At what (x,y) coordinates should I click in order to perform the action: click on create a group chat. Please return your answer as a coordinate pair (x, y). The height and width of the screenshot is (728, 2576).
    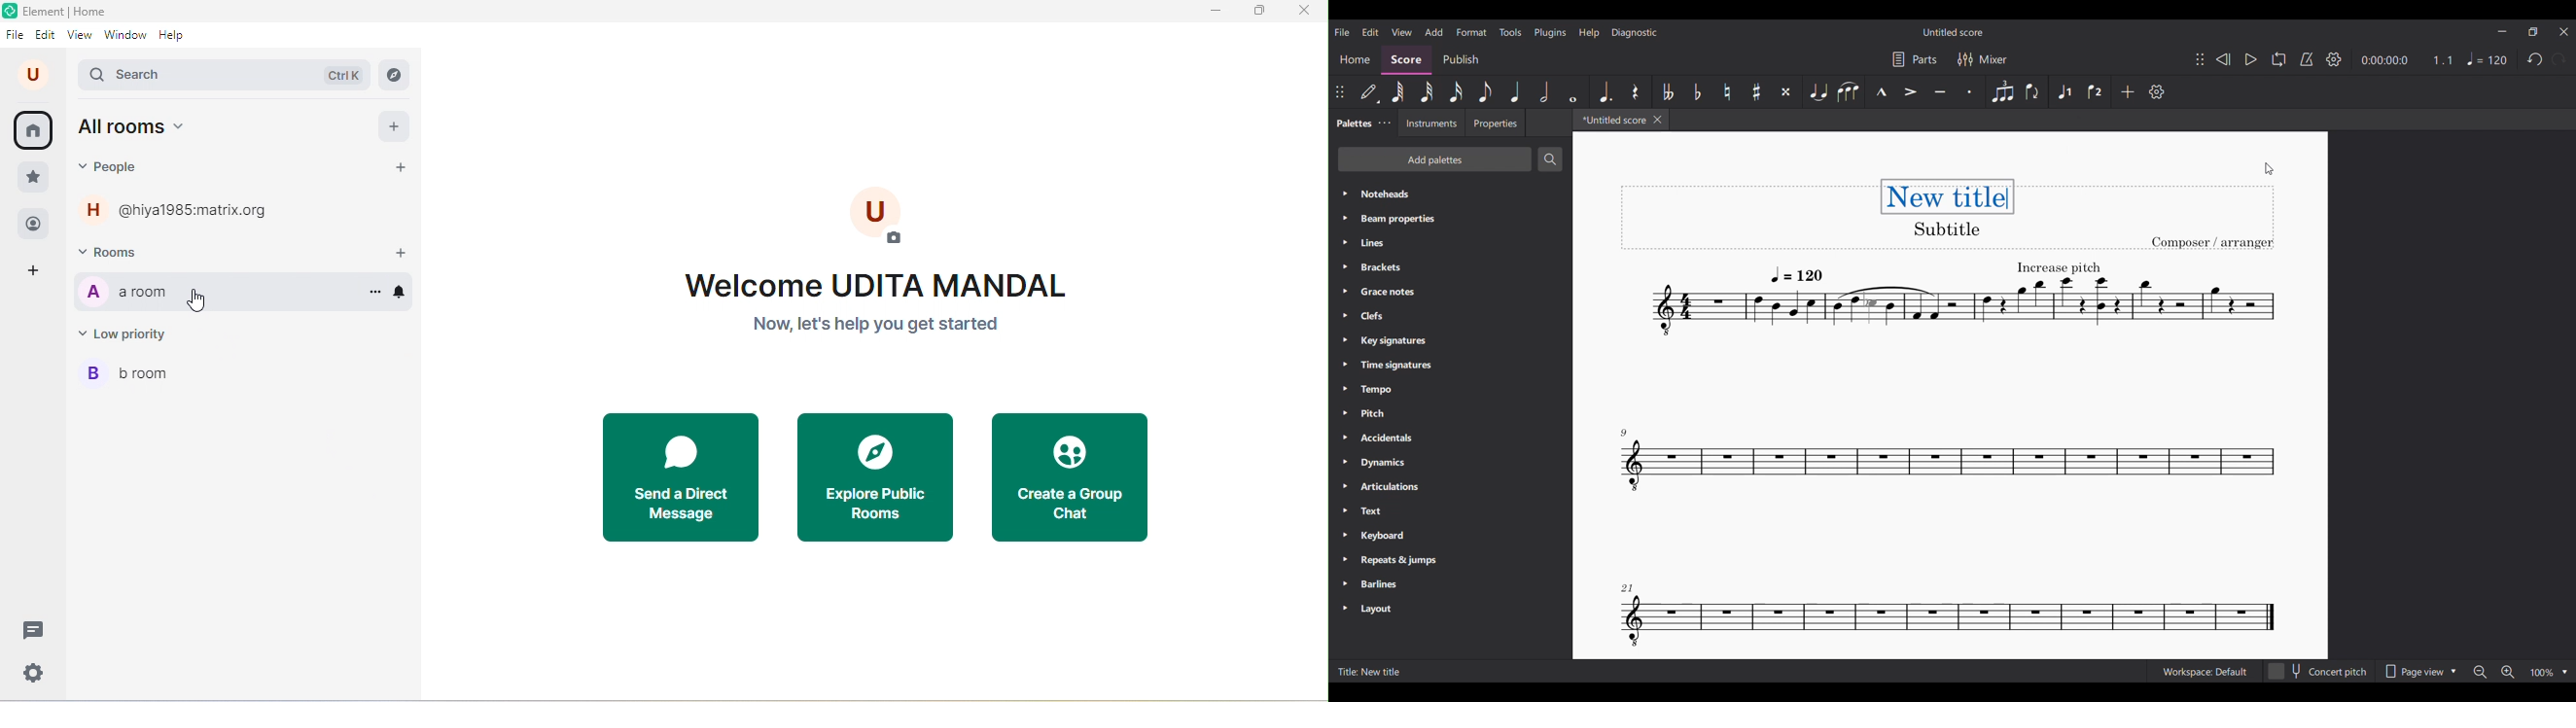
    Looking at the image, I should click on (1069, 477).